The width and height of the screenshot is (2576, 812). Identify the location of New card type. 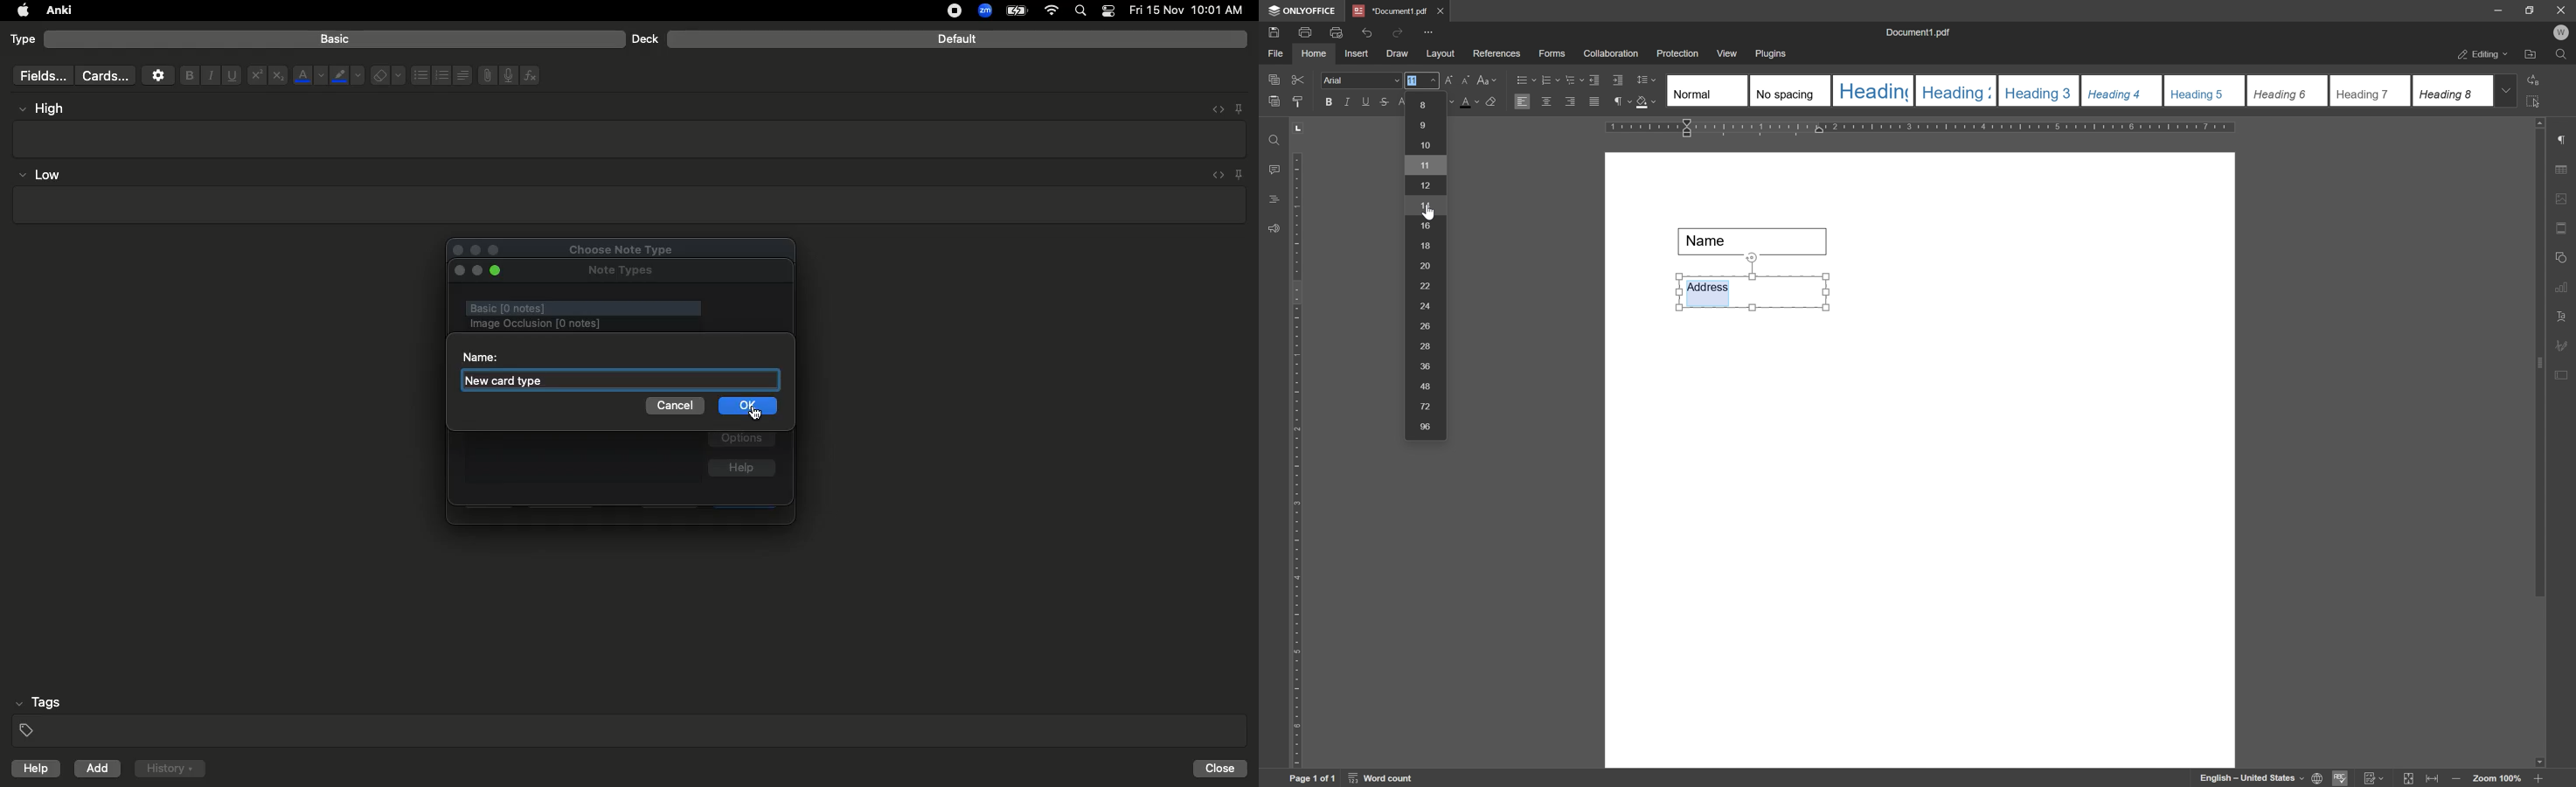
(515, 380).